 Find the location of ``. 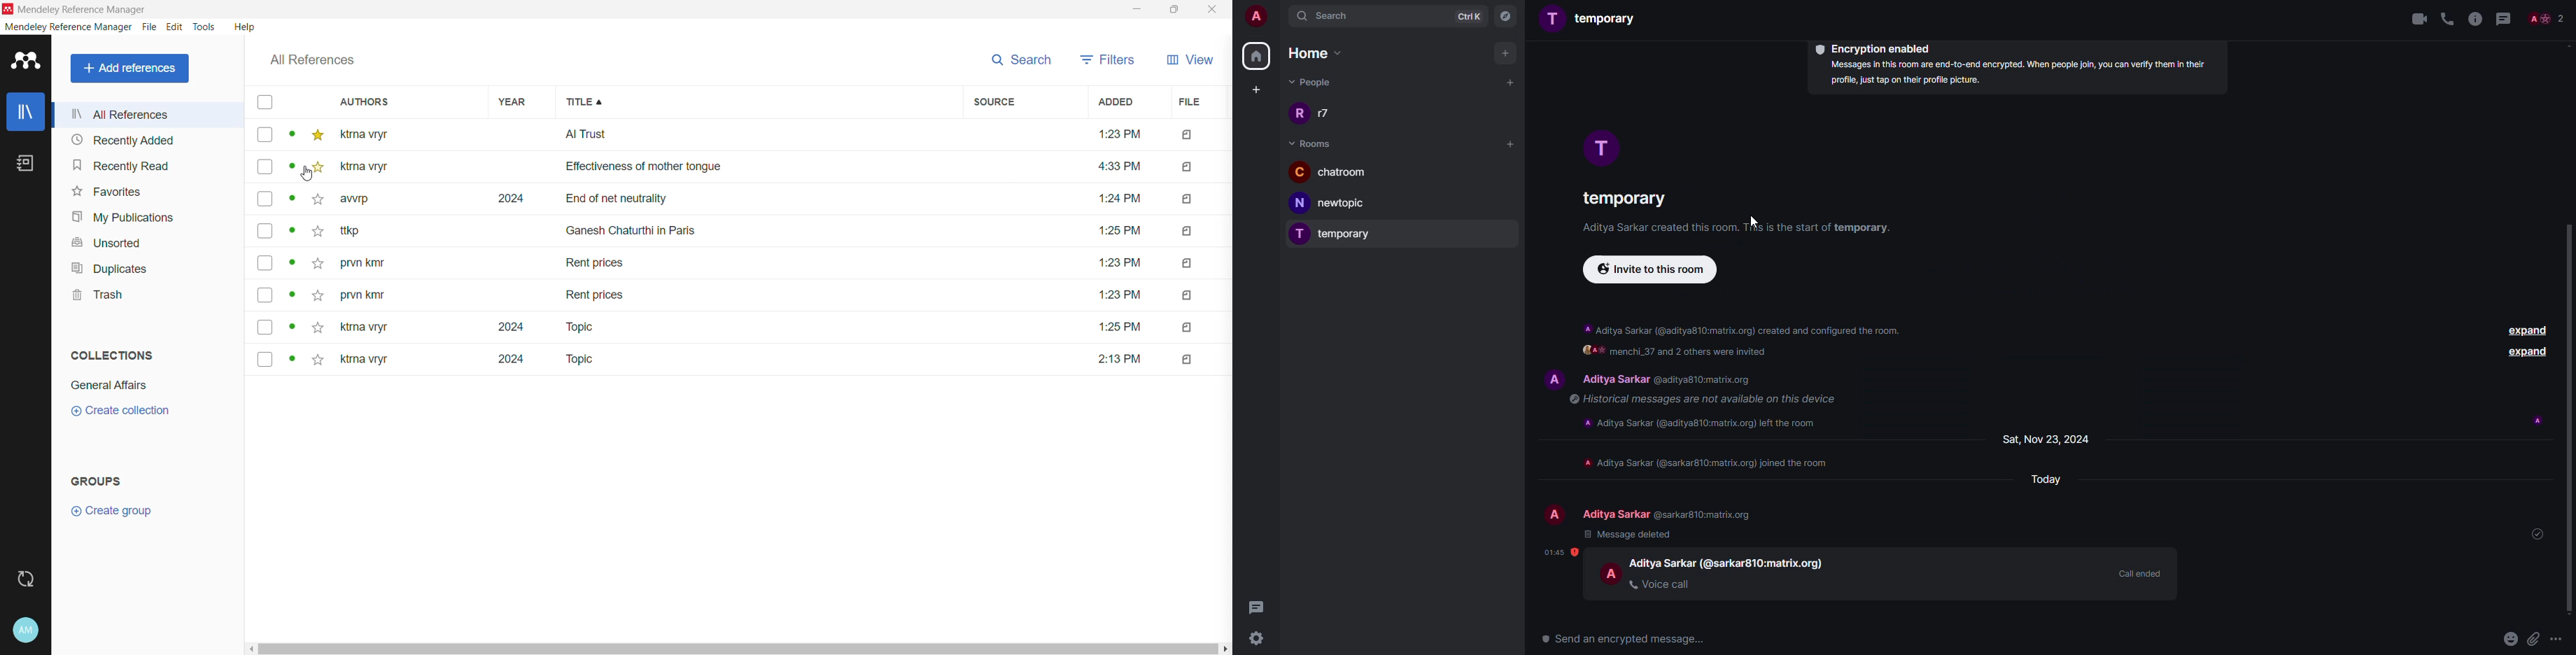

 is located at coordinates (1118, 295).